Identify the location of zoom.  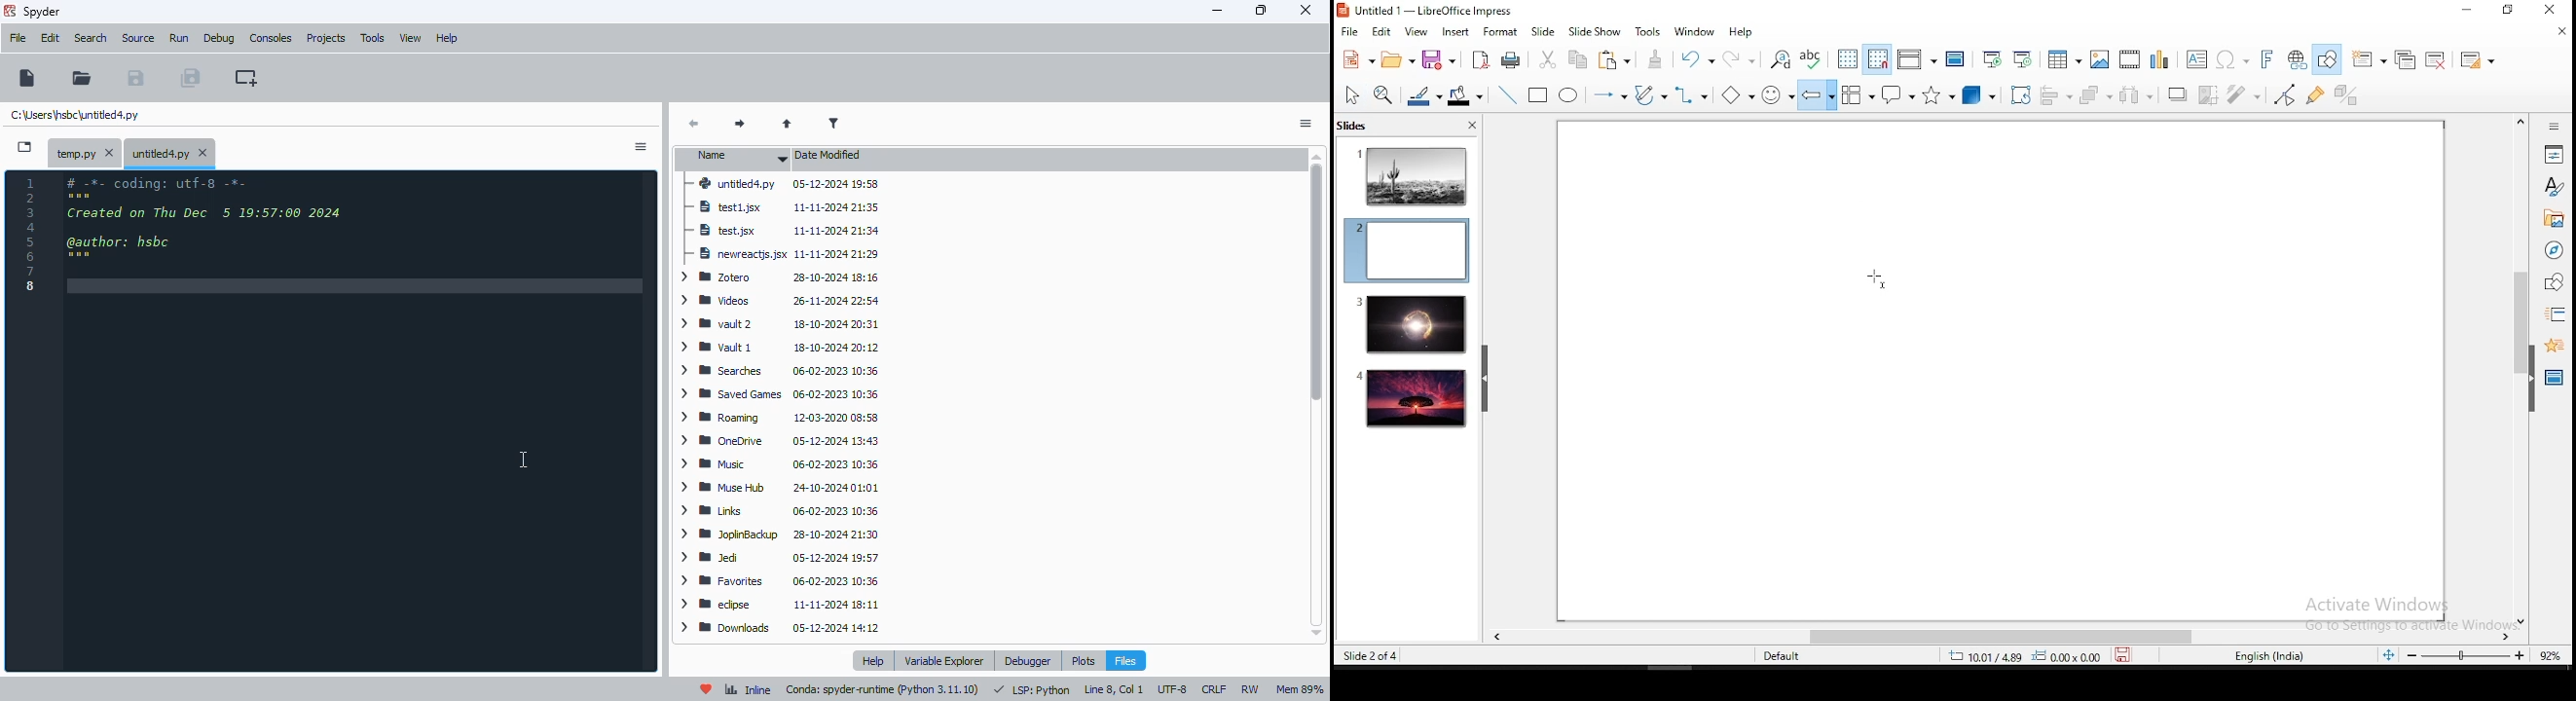
(2467, 655).